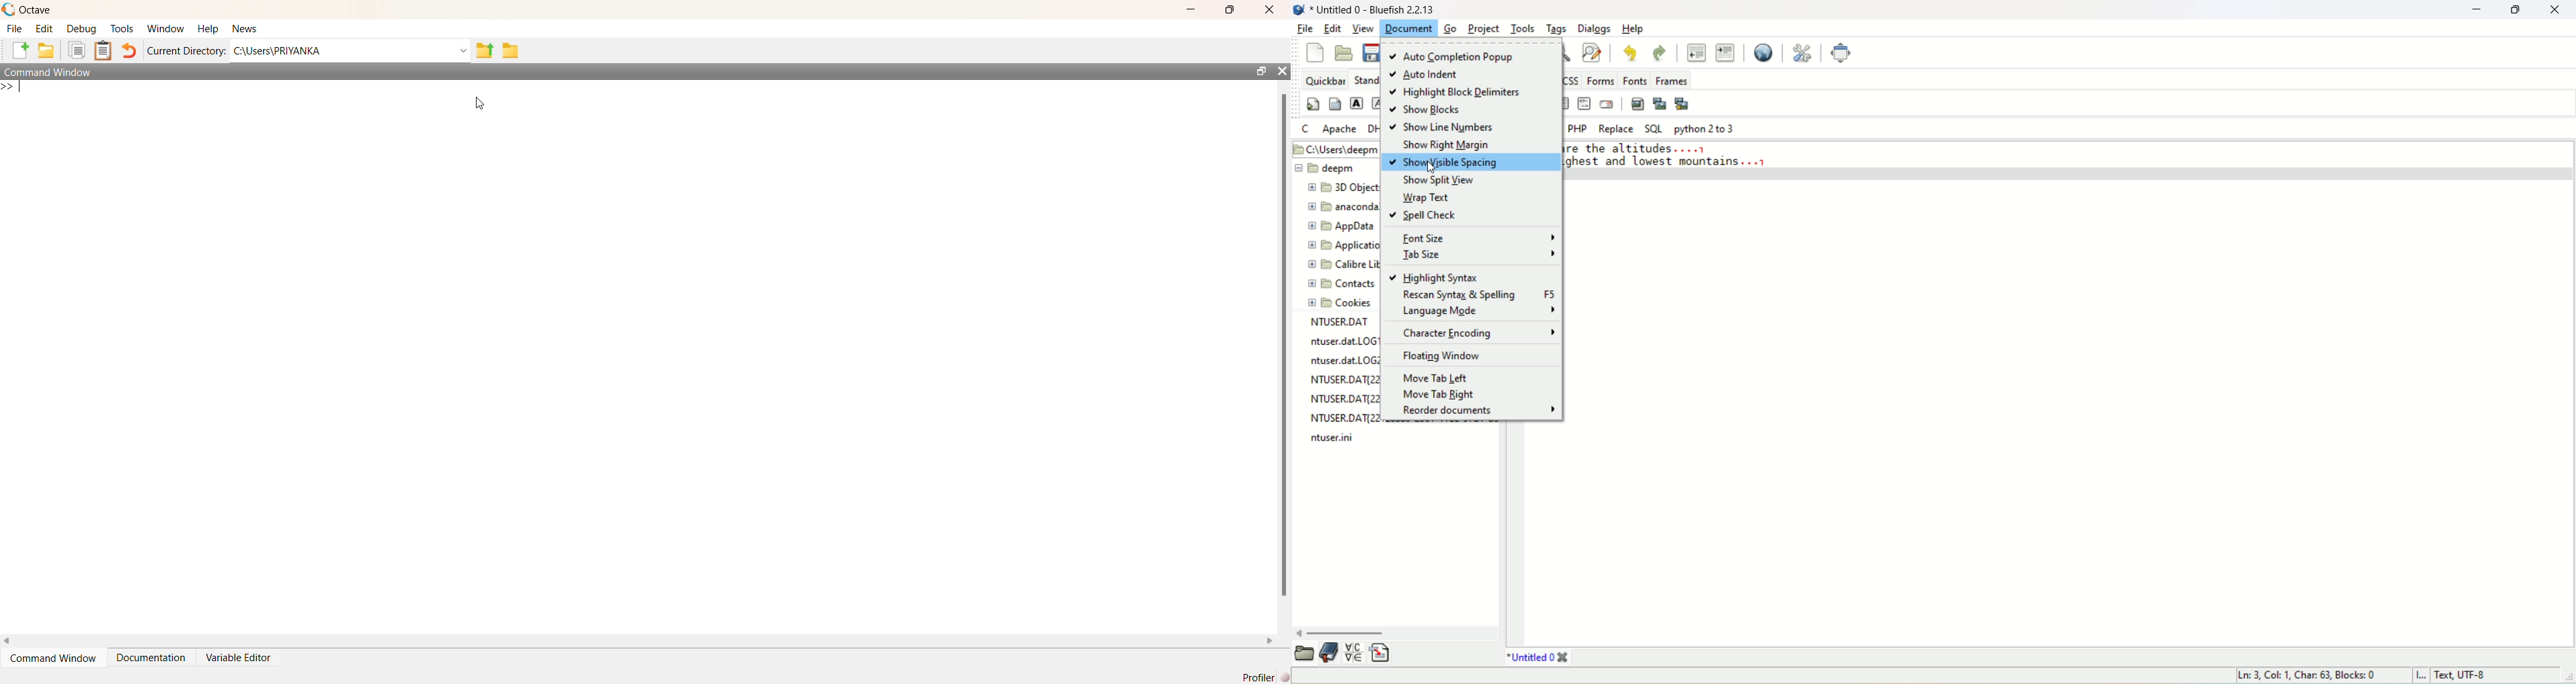  What do you see at coordinates (1424, 214) in the screenshot?
I see `spell check` at bounding box center [1424, 214].